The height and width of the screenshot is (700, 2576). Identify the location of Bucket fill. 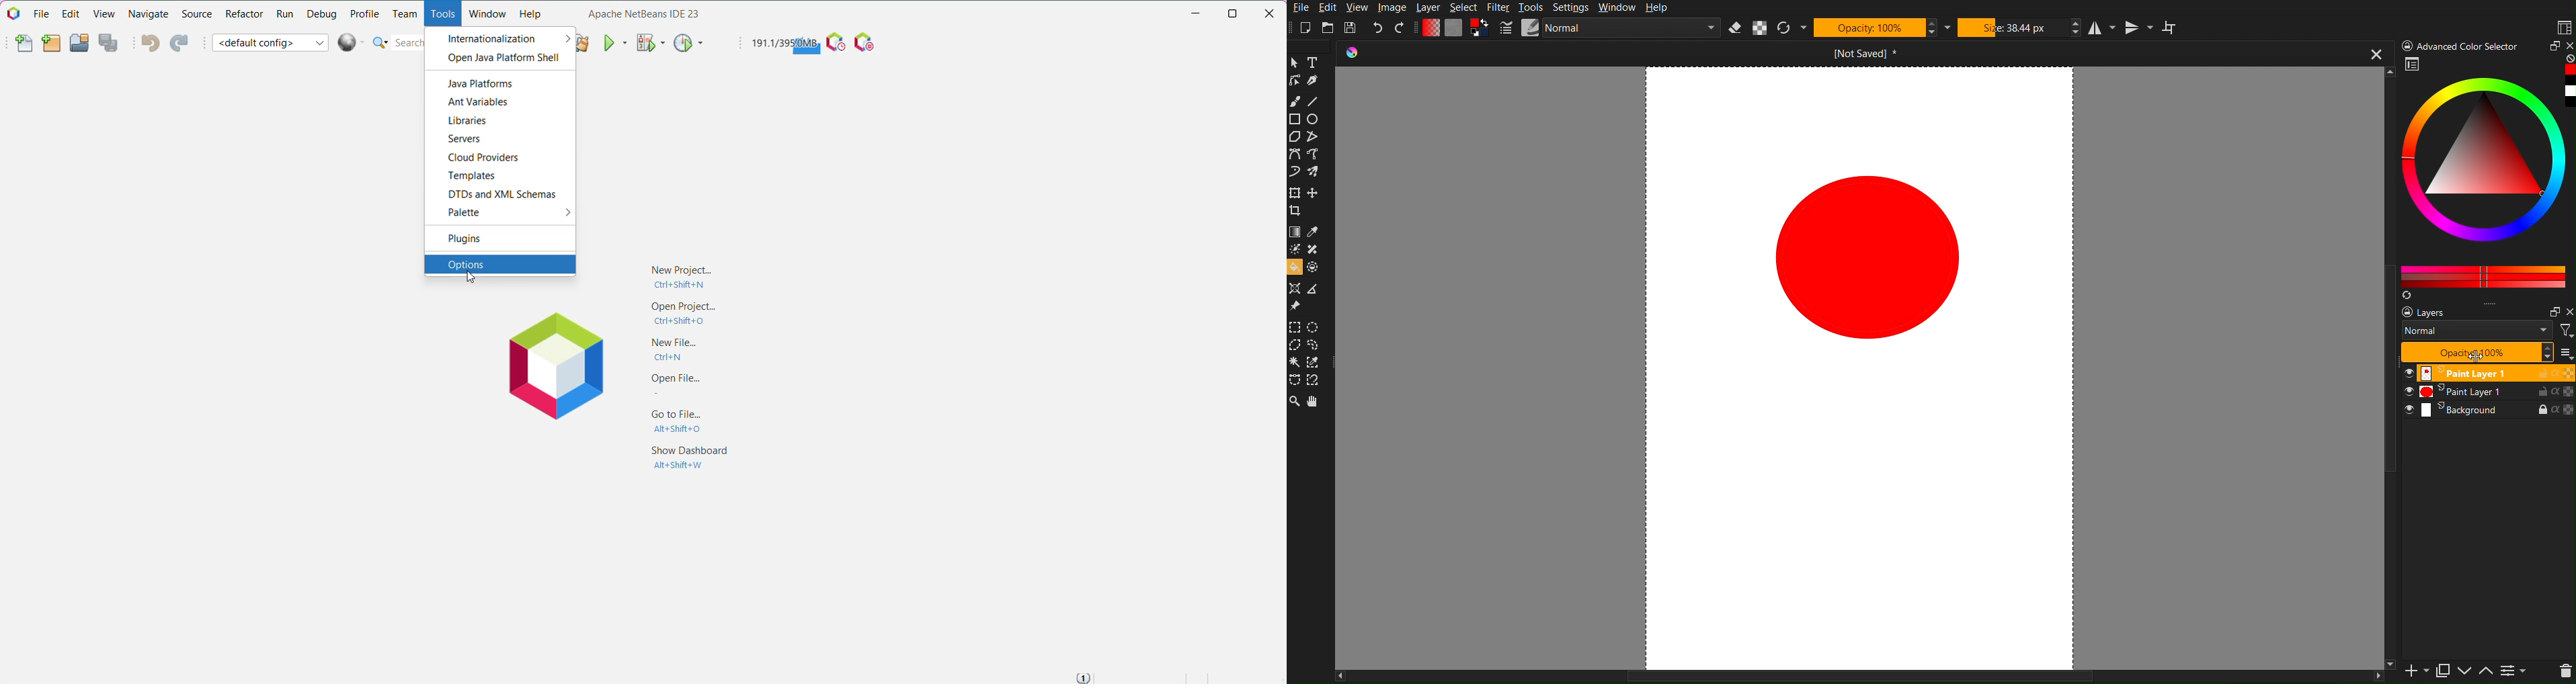
(1295, 267).